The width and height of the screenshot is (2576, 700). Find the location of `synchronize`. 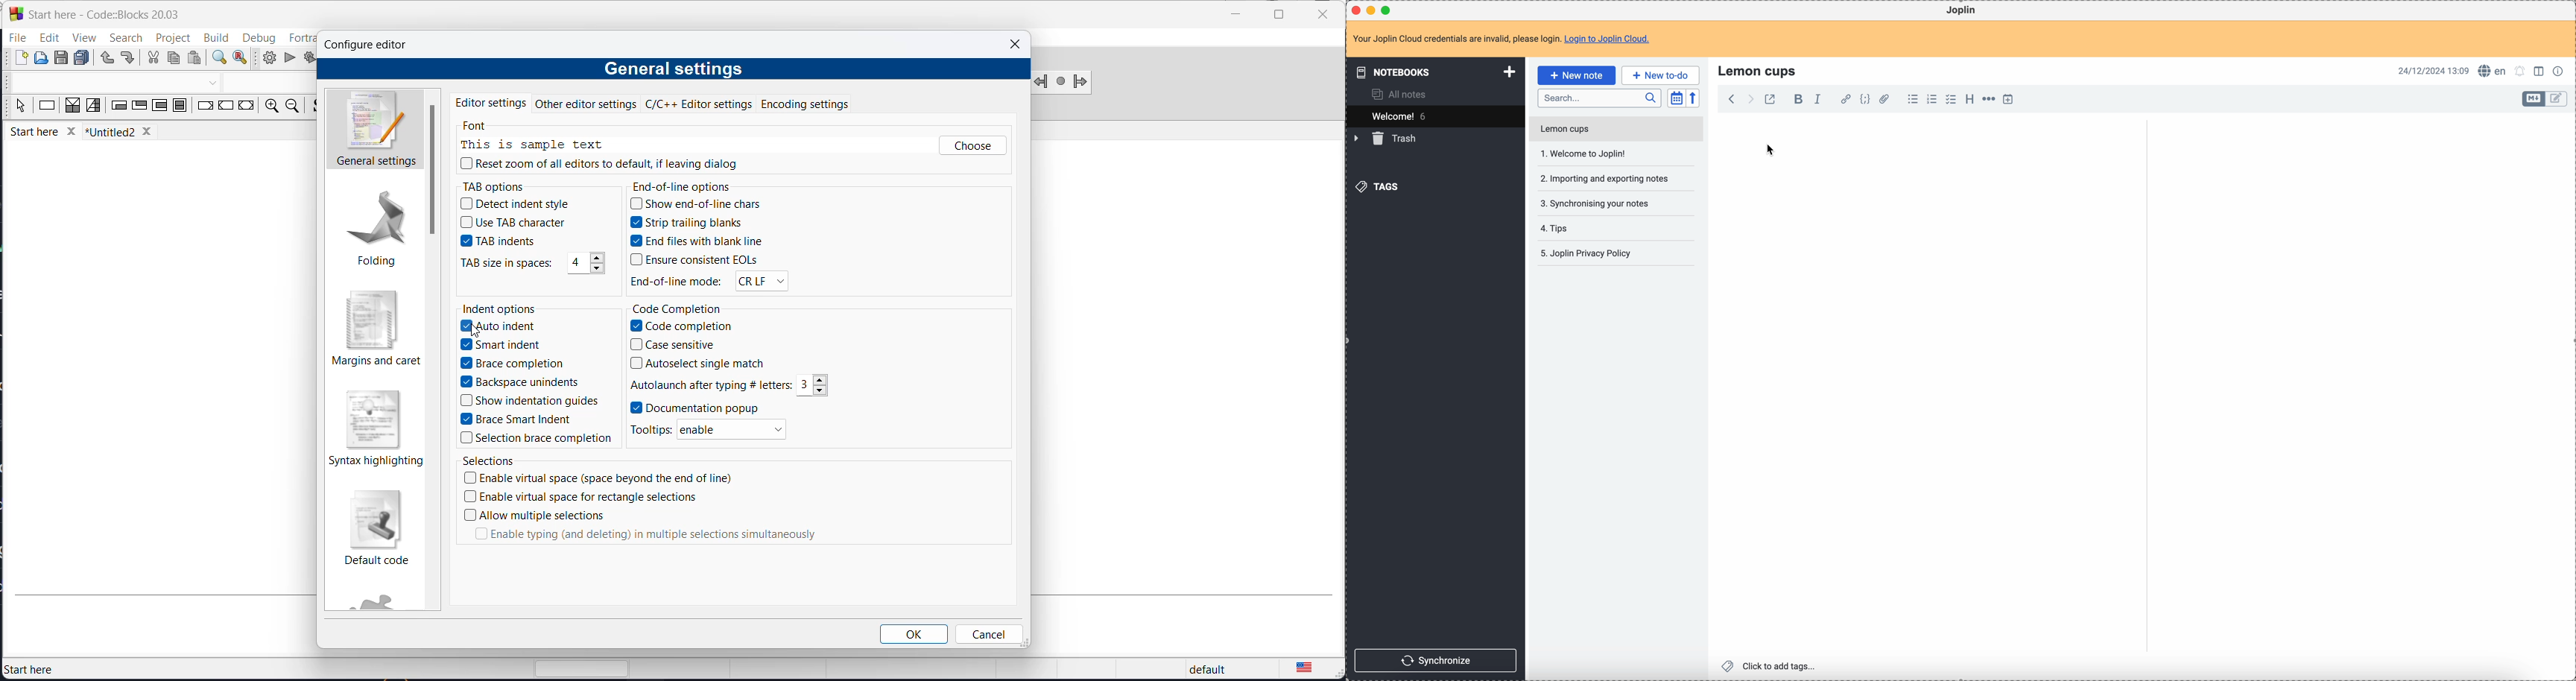

synchronize is located at coordinates (1436, 660).